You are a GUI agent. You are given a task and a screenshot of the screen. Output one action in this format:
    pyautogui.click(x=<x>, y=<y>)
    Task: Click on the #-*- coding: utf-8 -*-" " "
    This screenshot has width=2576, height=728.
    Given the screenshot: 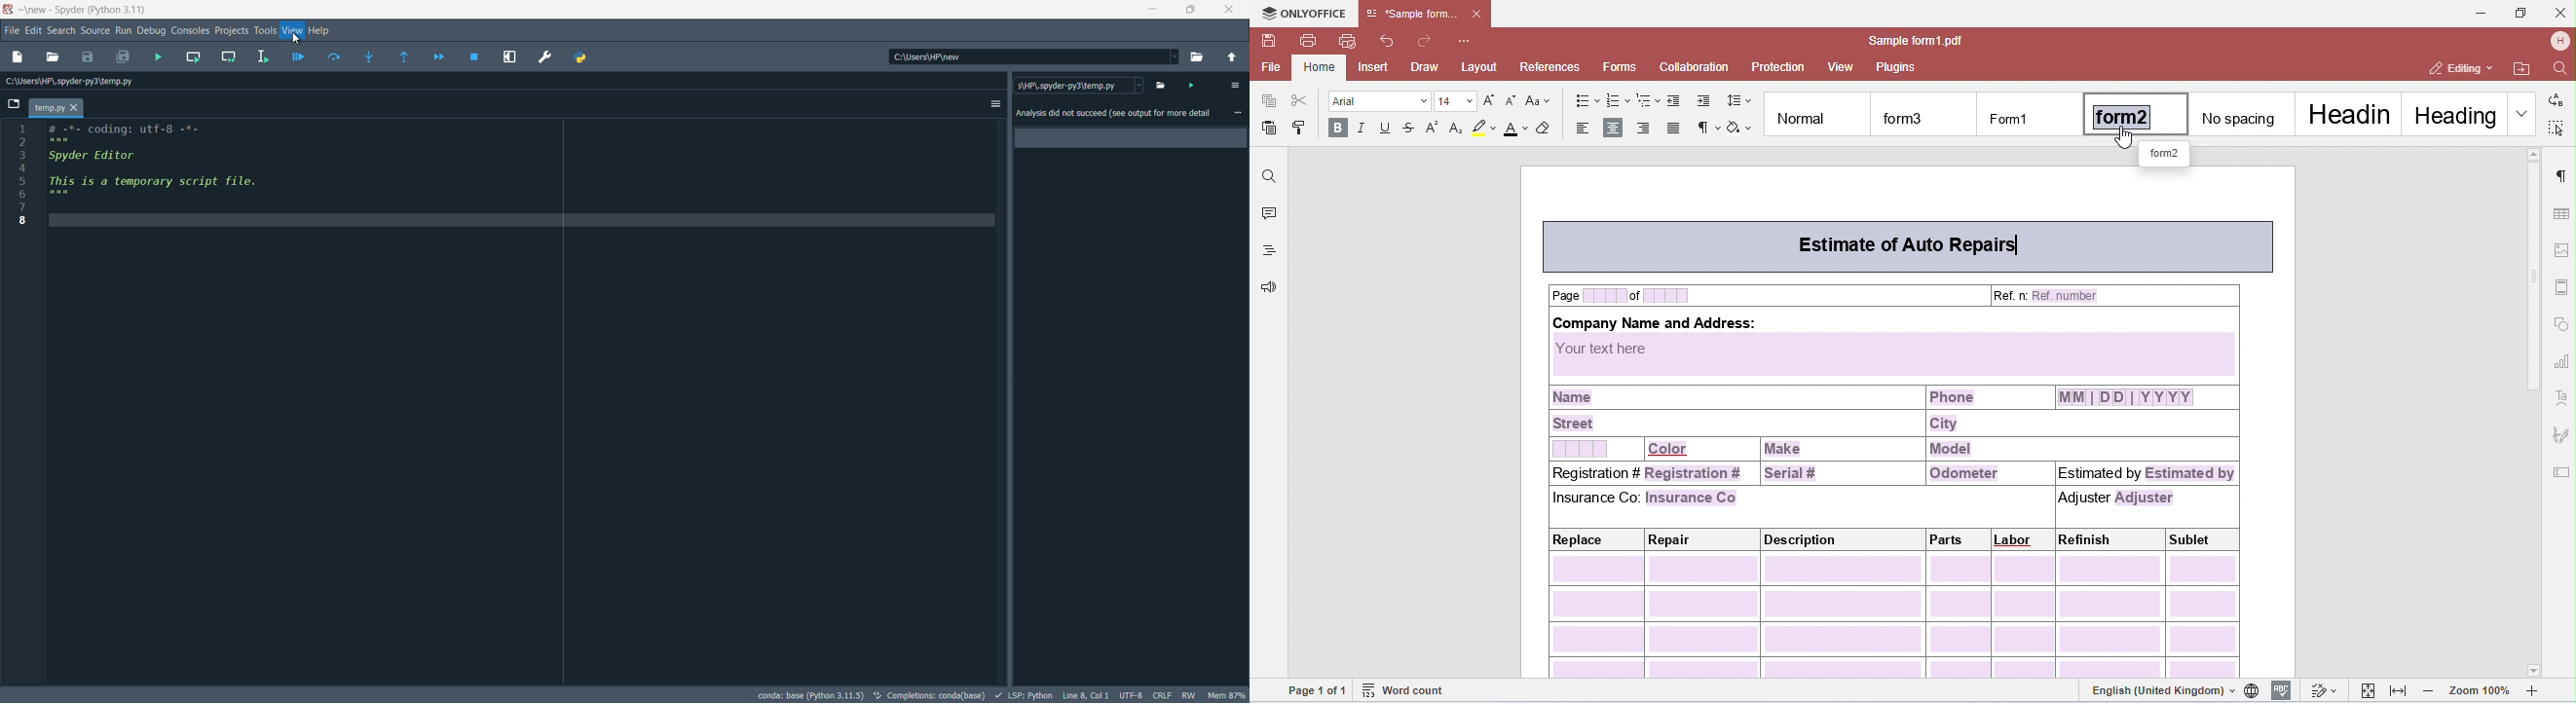 What is the action you would take?
    pyautogui.click(x=128, y=133)
    